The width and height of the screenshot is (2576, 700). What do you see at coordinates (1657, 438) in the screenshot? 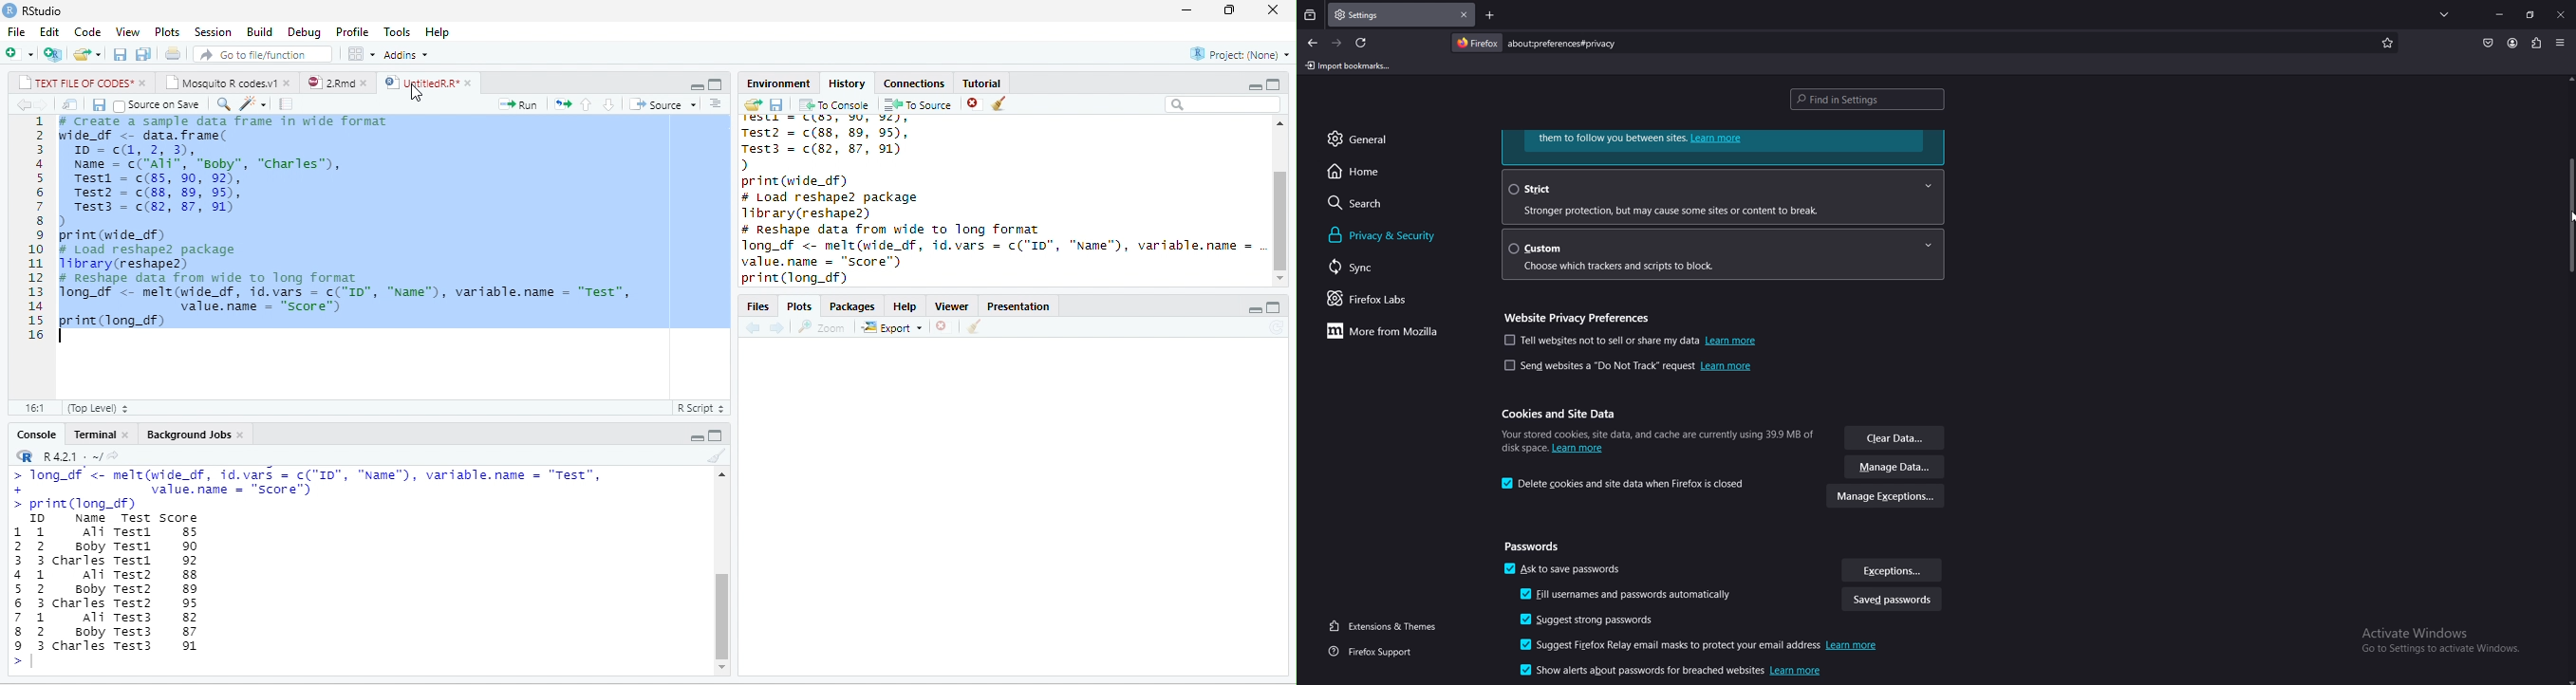
I see `info` at bounding box center [1657, 438].